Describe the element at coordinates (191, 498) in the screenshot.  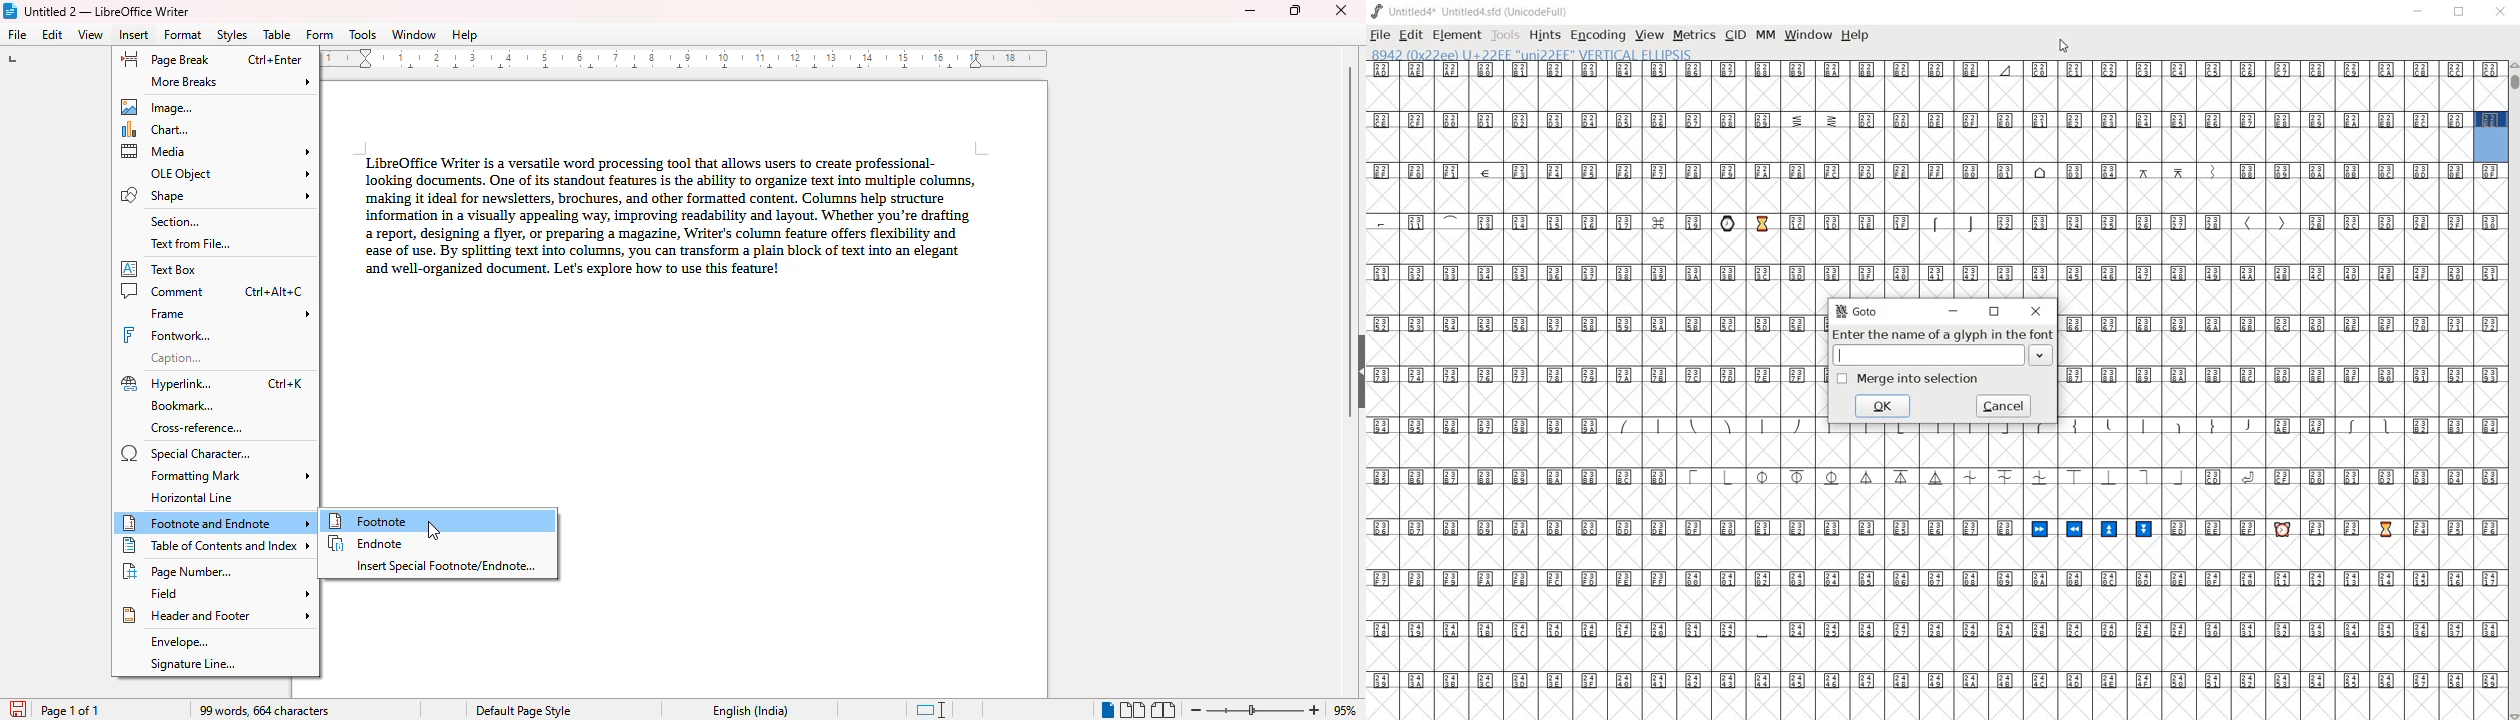
I see `horizontal line` at that location.